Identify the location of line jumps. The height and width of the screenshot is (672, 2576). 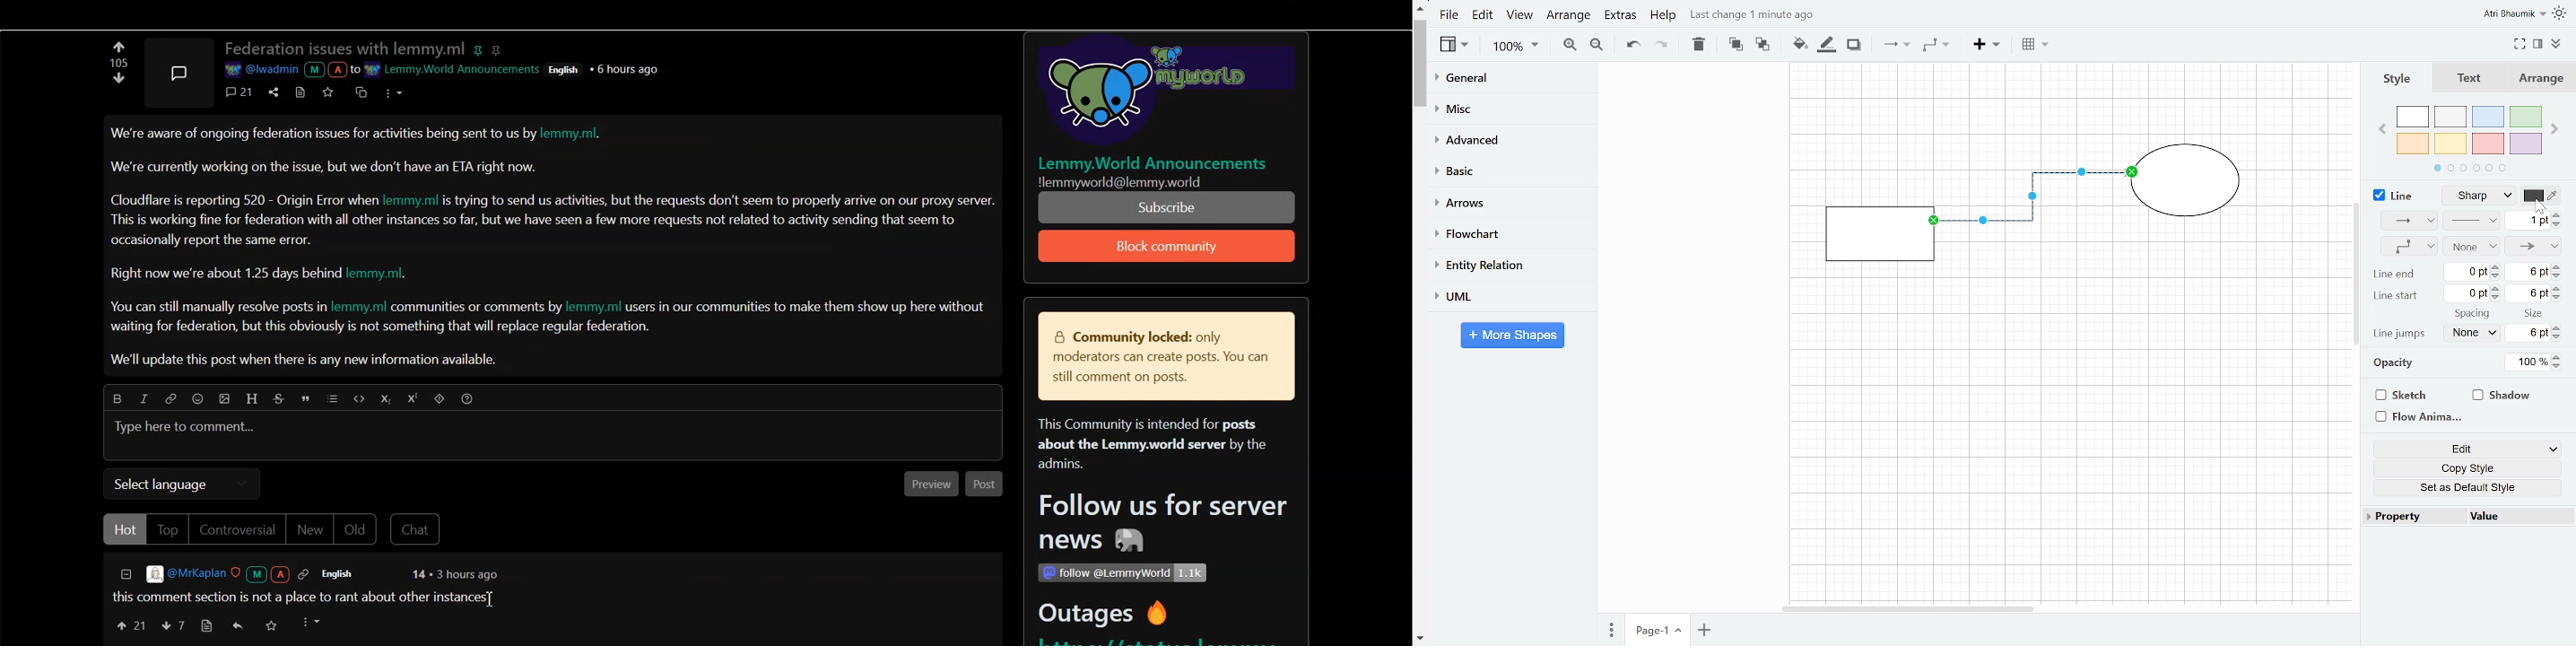
(2401, 333).